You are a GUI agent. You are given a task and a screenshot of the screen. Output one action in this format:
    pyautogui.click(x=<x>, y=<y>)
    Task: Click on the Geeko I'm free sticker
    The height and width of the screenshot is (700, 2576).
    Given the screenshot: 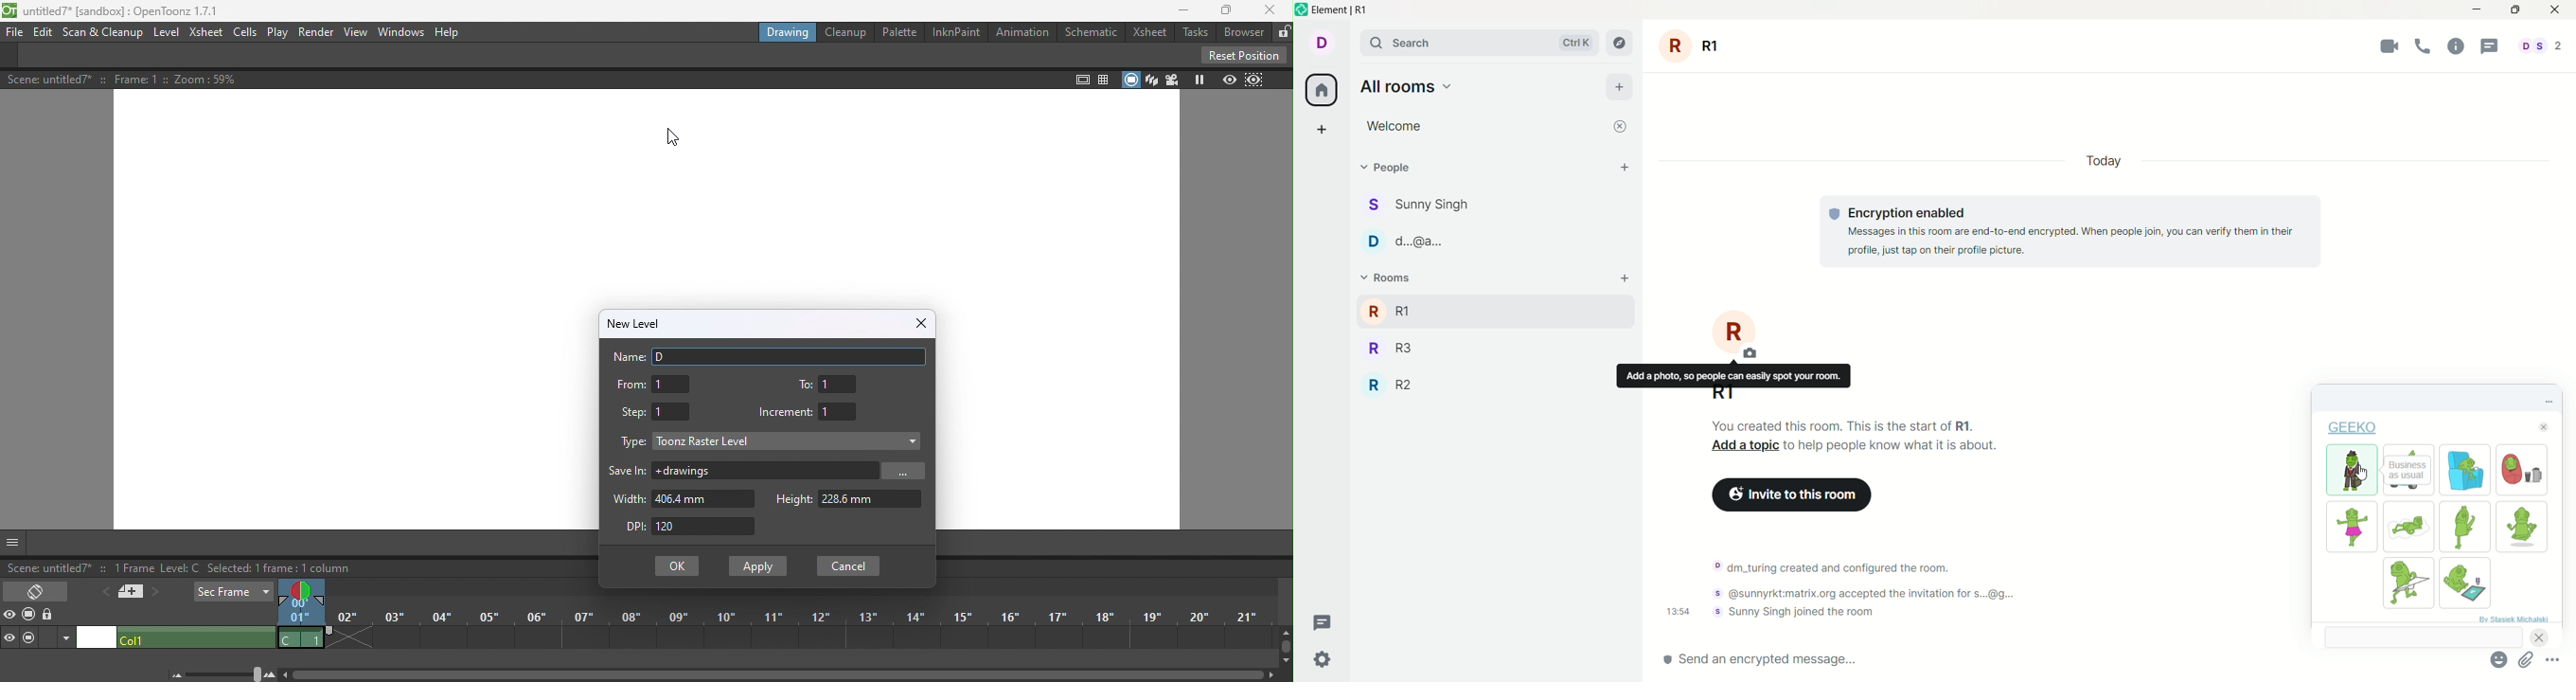 What is the action you would take?
    pyautogui.click(x=2409, y=526)
    